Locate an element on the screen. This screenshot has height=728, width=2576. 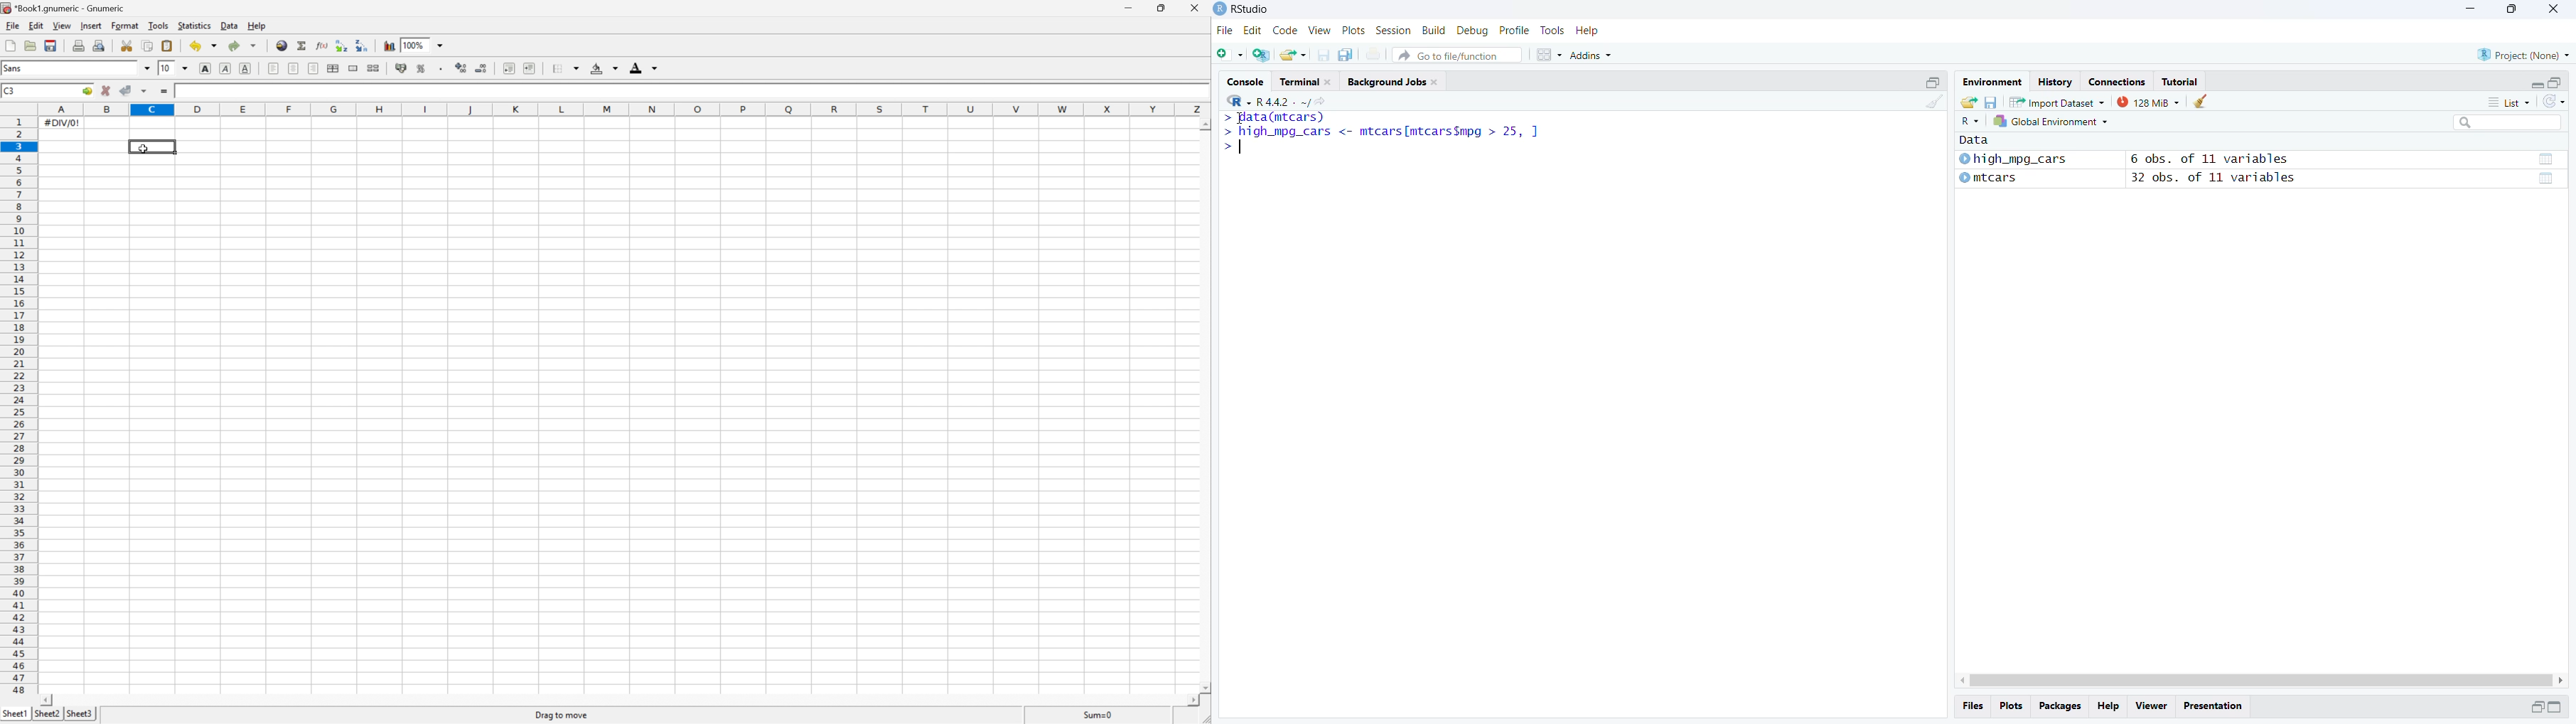
save all open document is located at coordinates (1348, 55).